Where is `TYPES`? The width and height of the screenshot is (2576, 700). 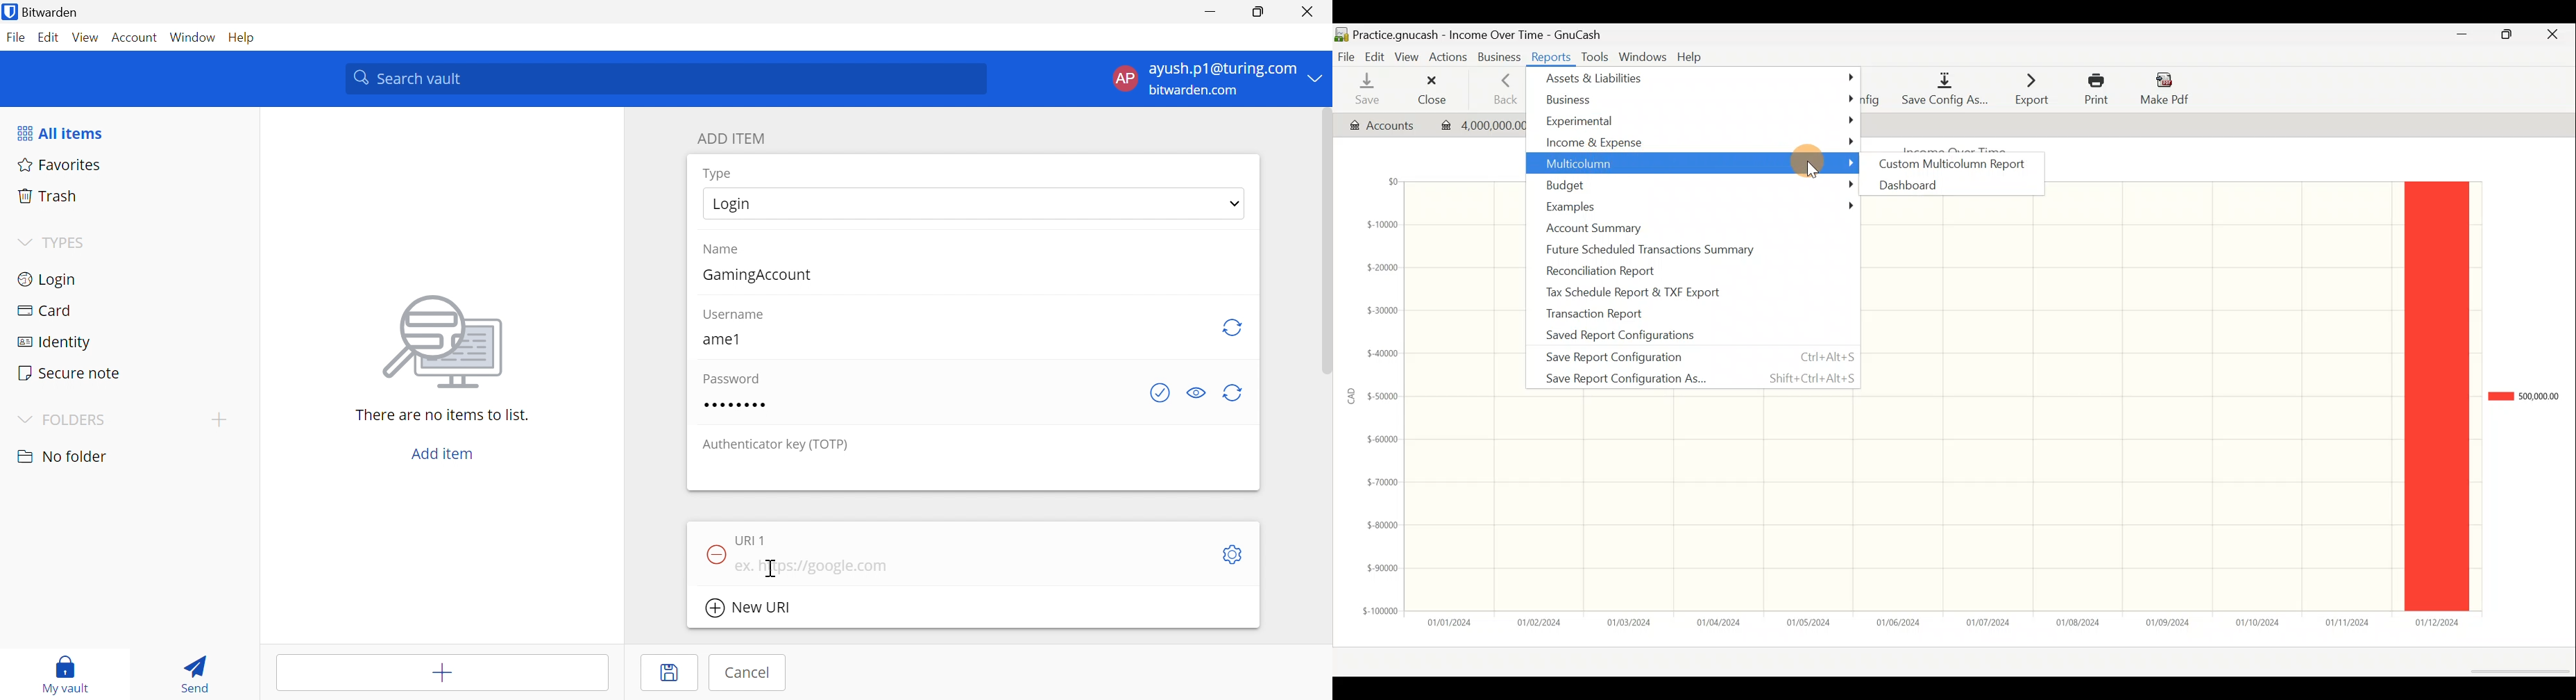 TYPES is located at coordinates (68, 242).